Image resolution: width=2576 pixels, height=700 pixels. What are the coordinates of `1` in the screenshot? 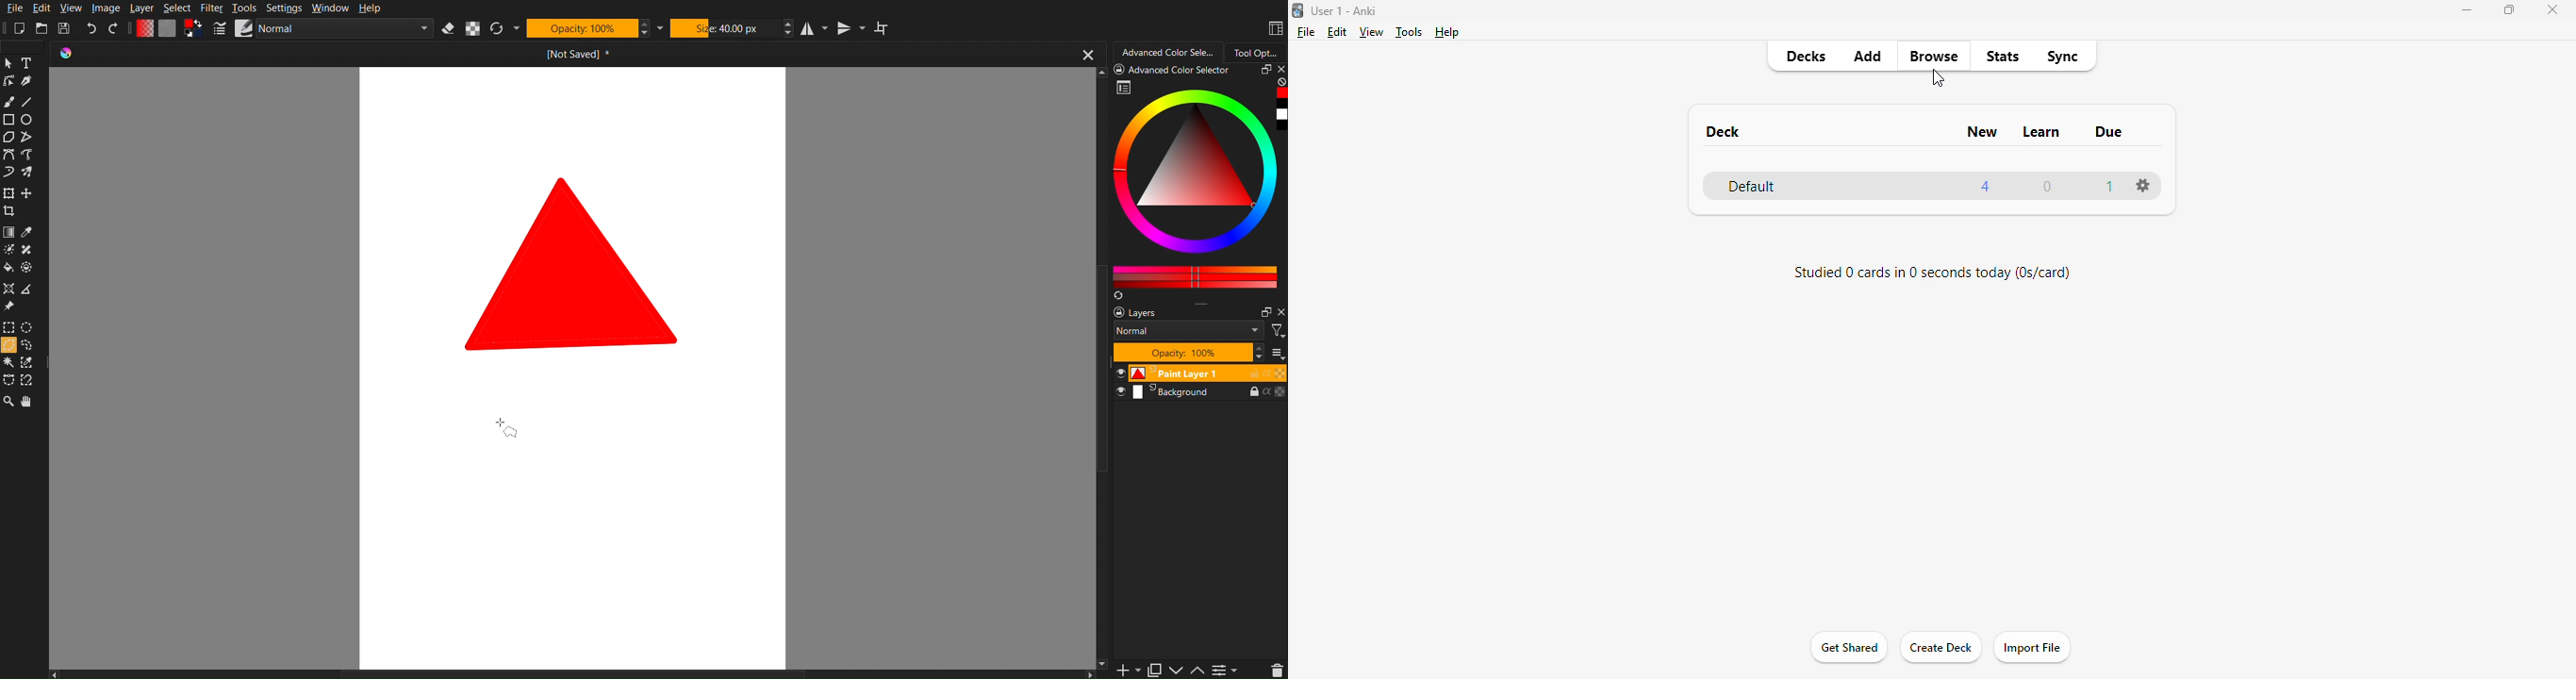 It's located at (2111, 186).